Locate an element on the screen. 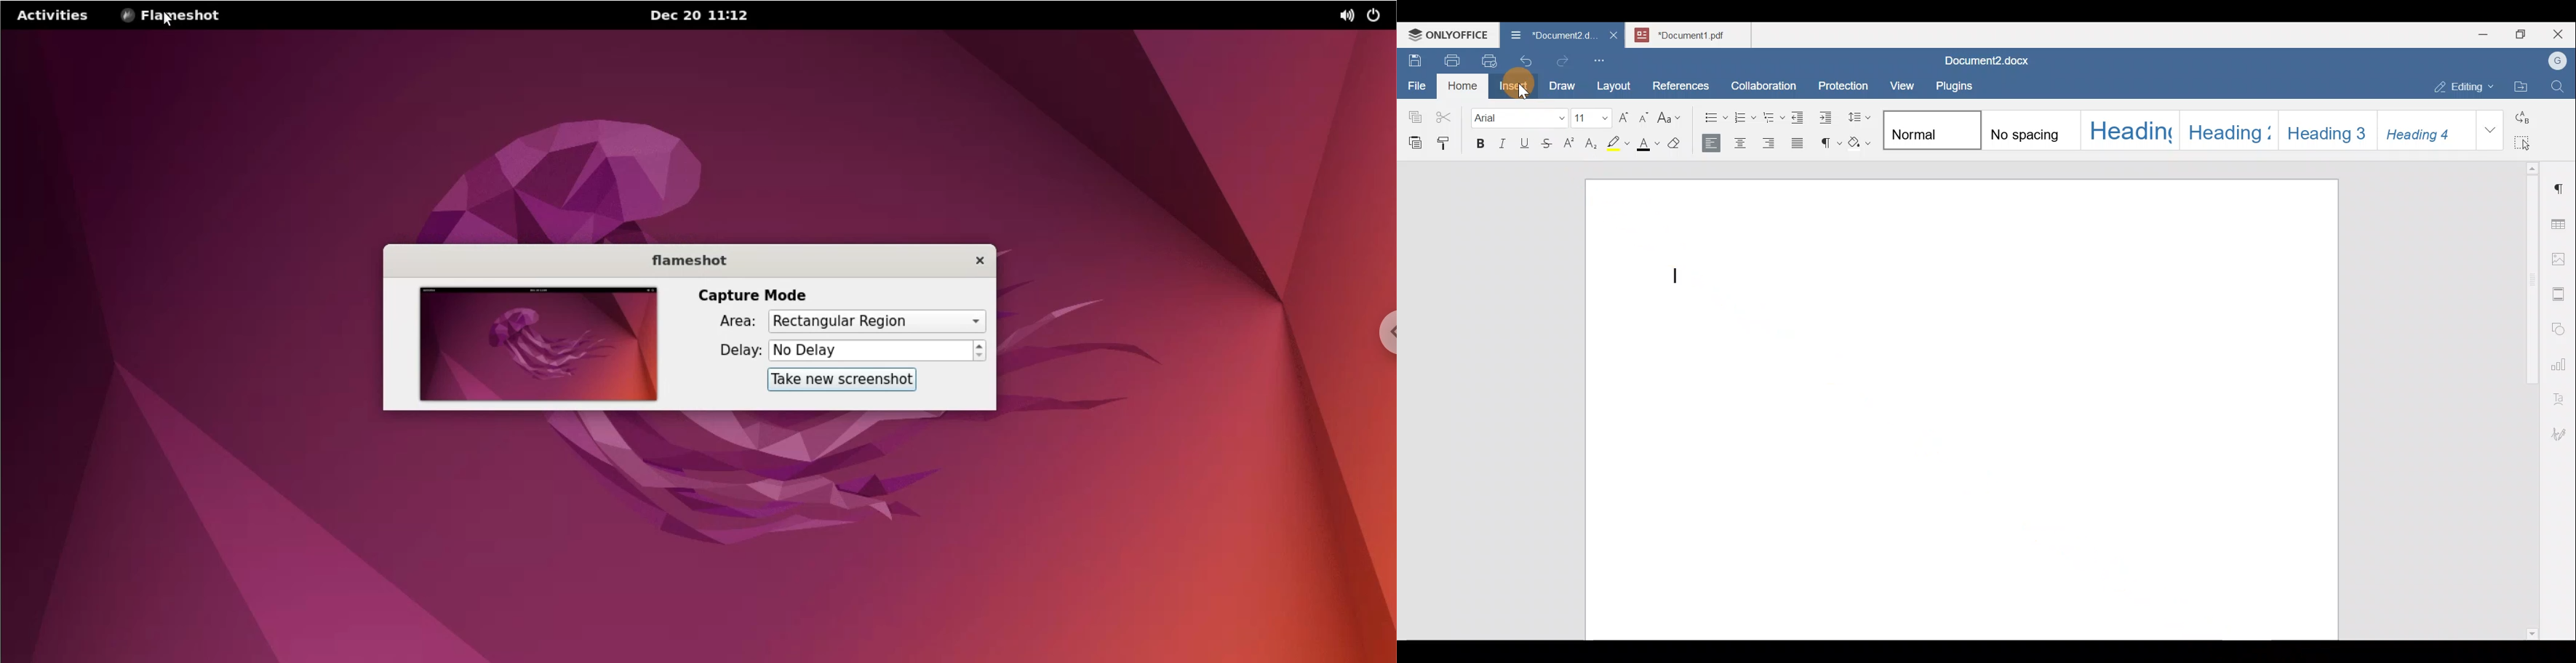  Superscript is located at coordinates (1568, 144).